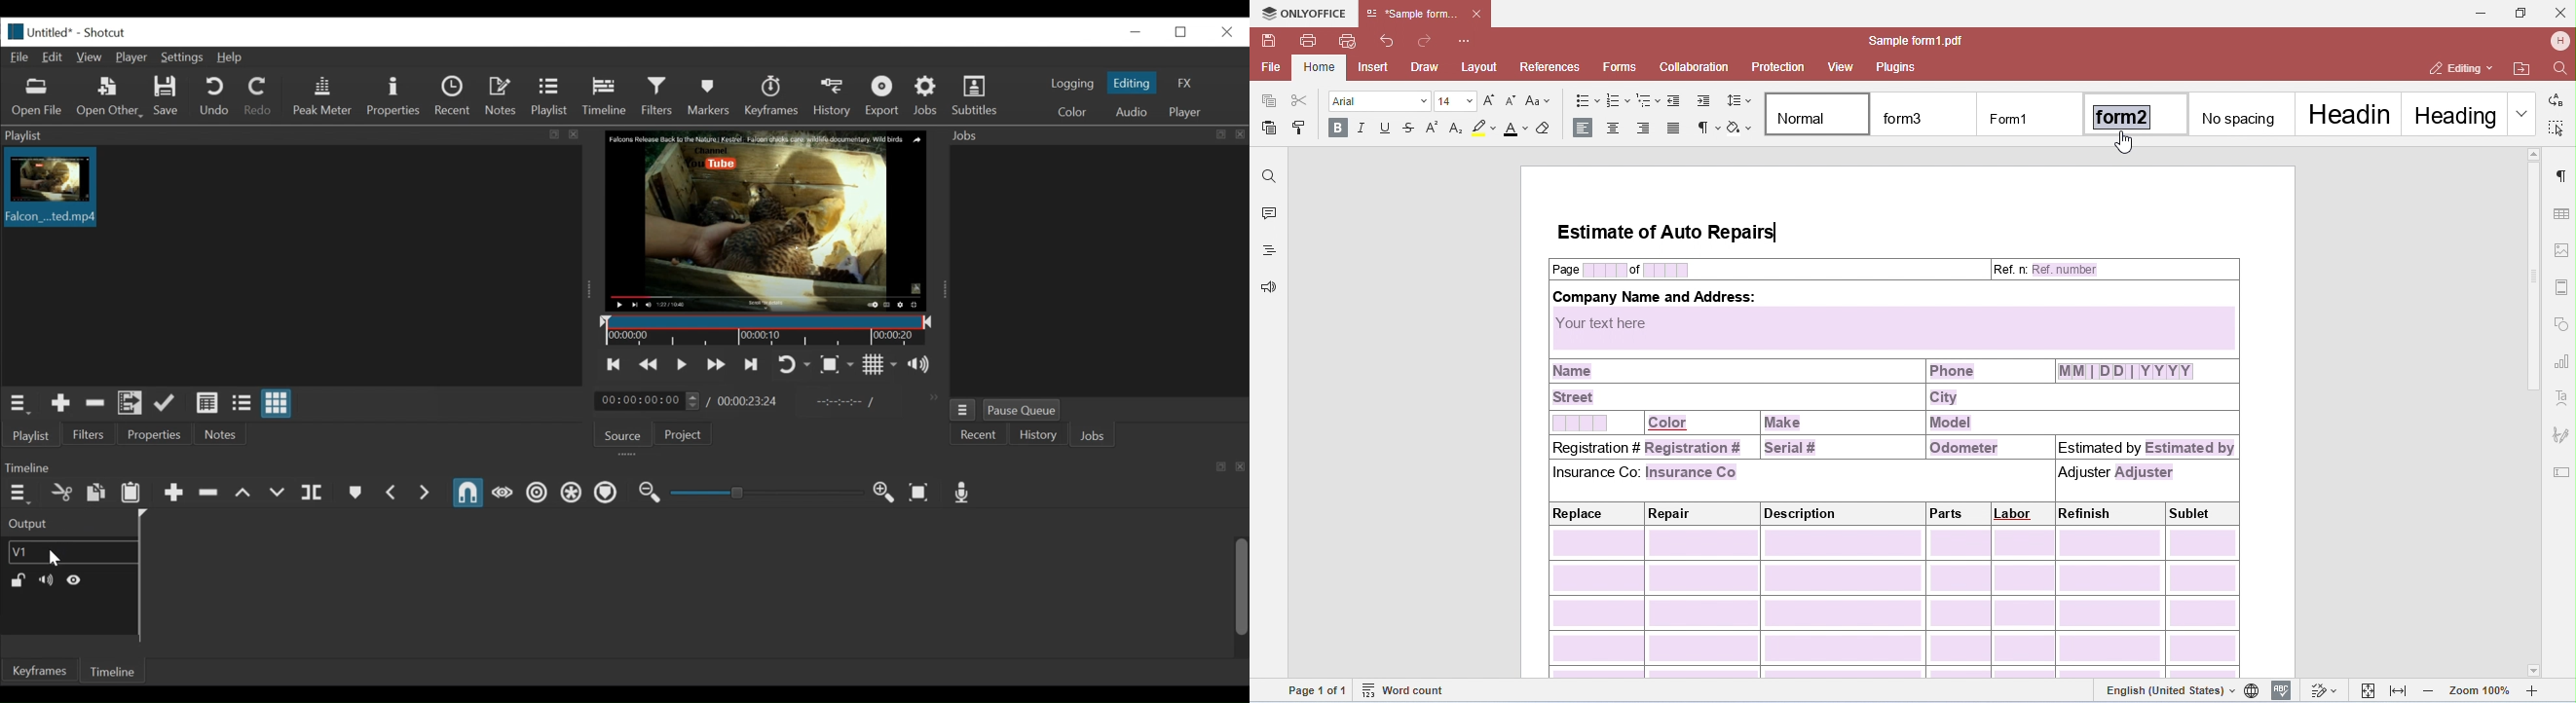 This screenshot has width=2576, height=728. What do you see at coordinates (620, 434) in the screenshot?
I see `Source` at bounding box center [620, 434].